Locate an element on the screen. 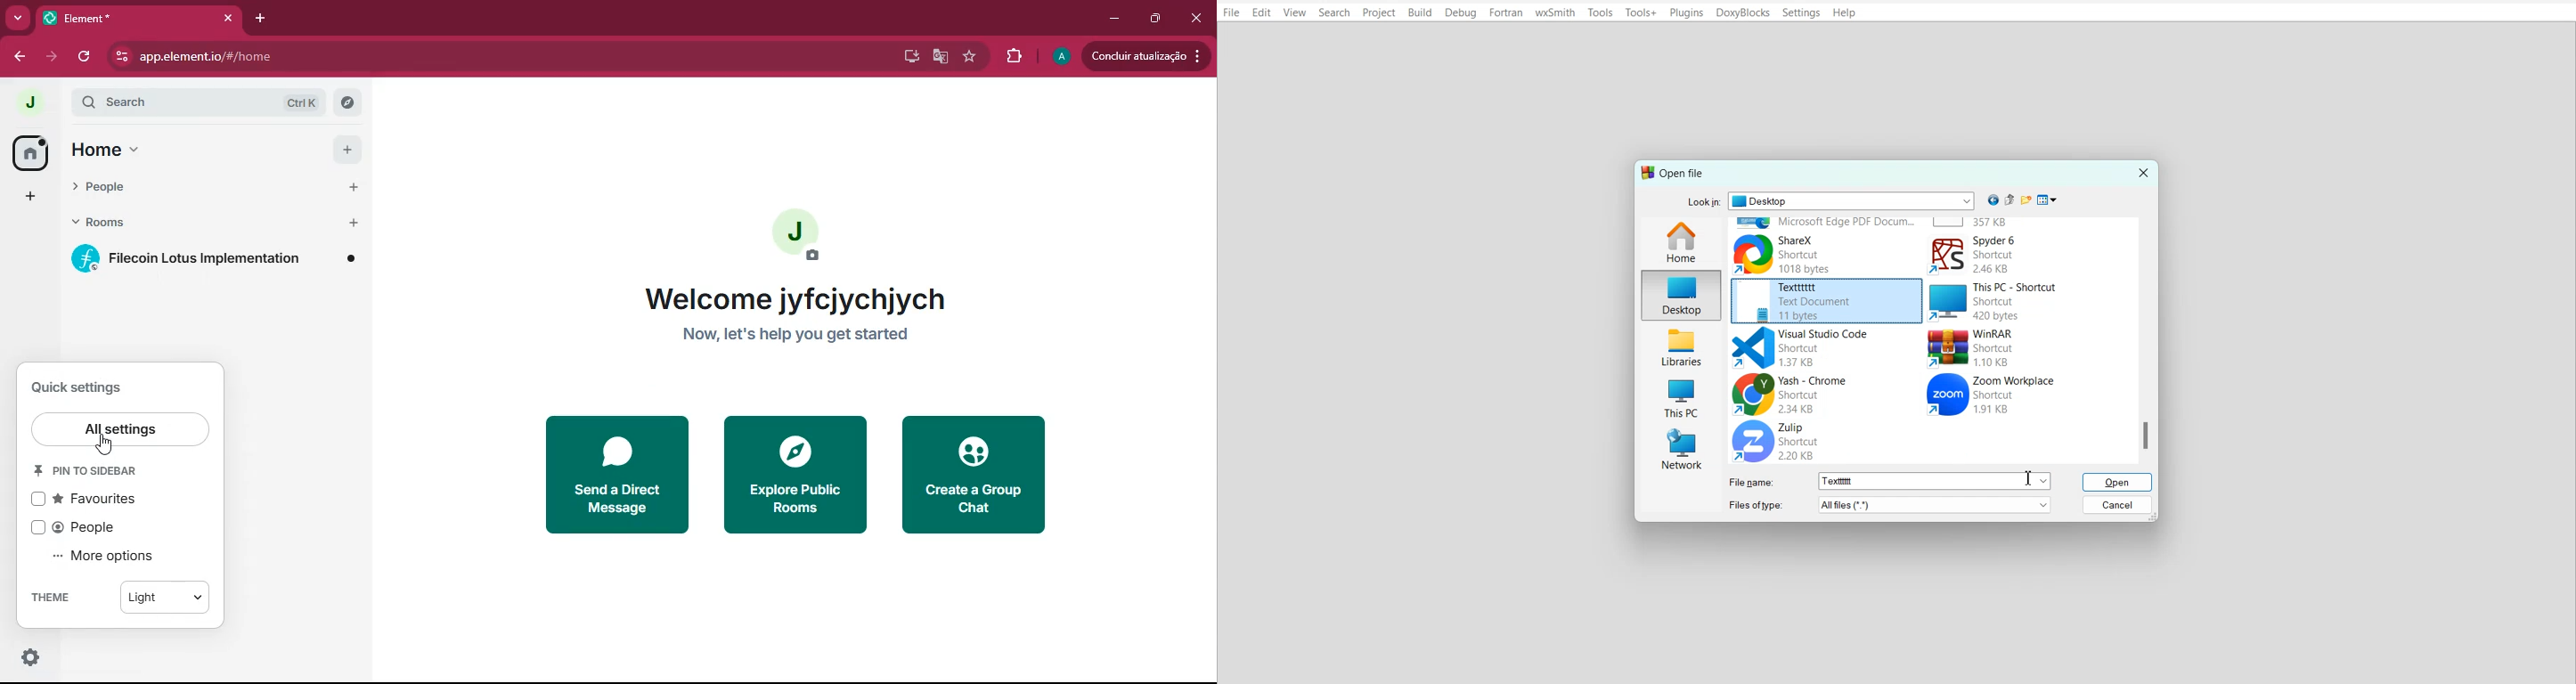  forward is located at coordinates (55, 56).